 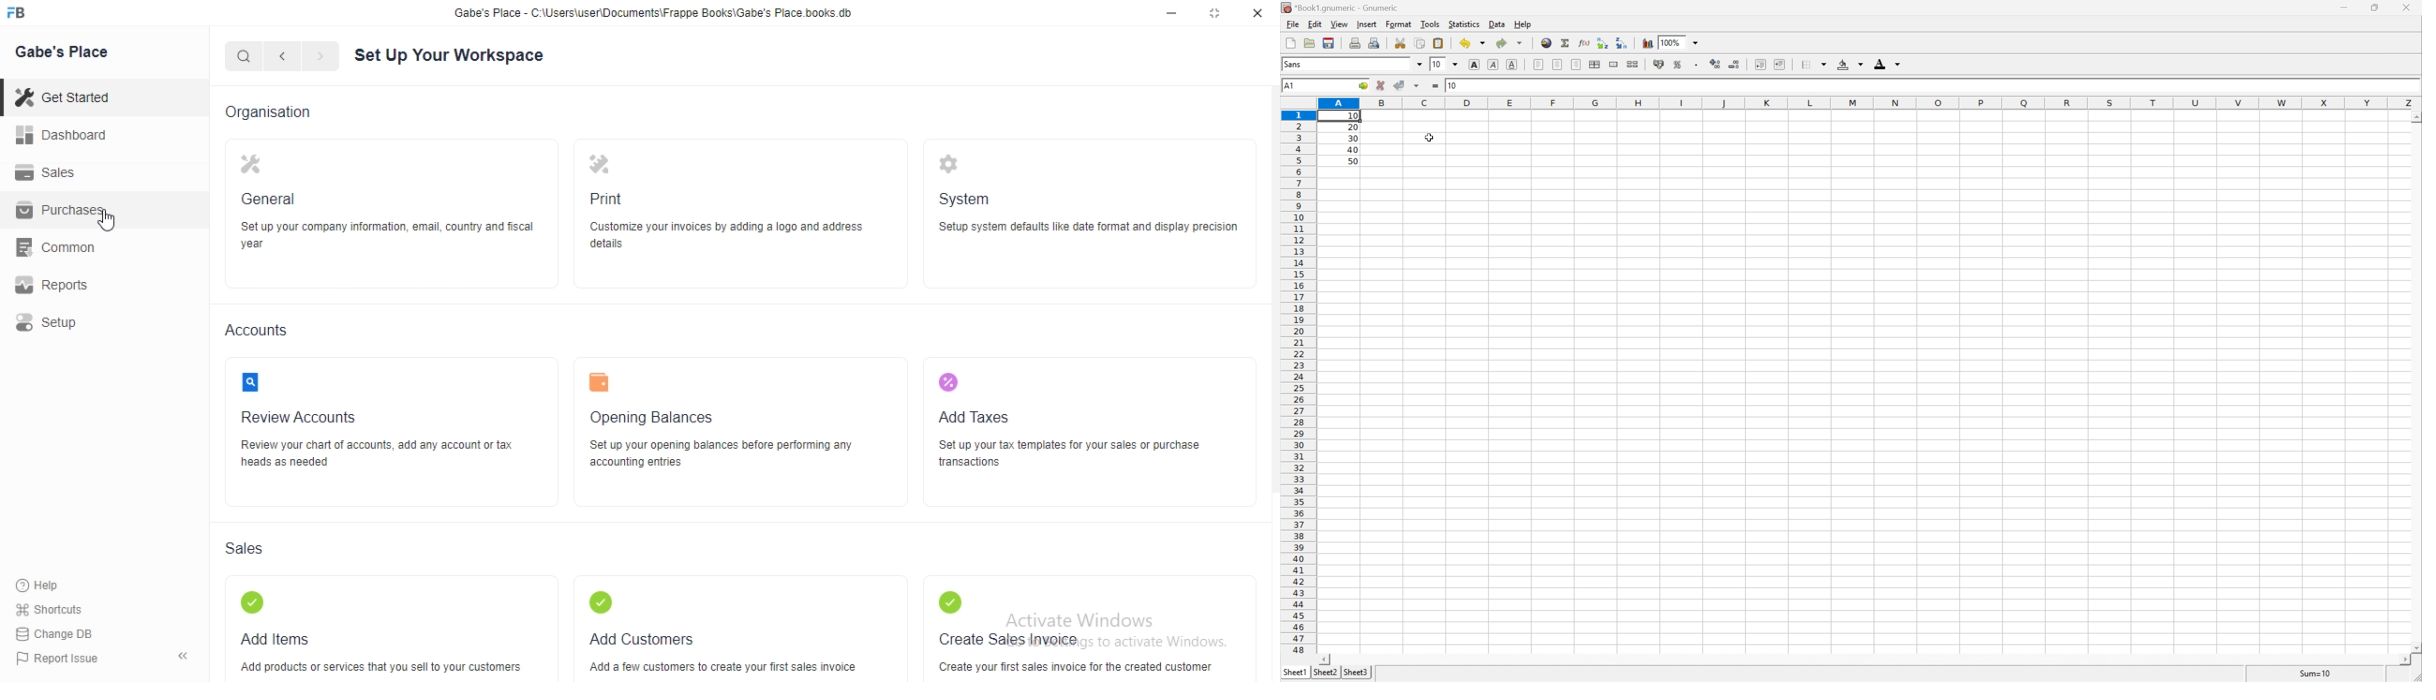 What do you see at coordinates (1081, 618) in the screenshot?
I see `Activate Windows` at bounding box center [1081, 618].